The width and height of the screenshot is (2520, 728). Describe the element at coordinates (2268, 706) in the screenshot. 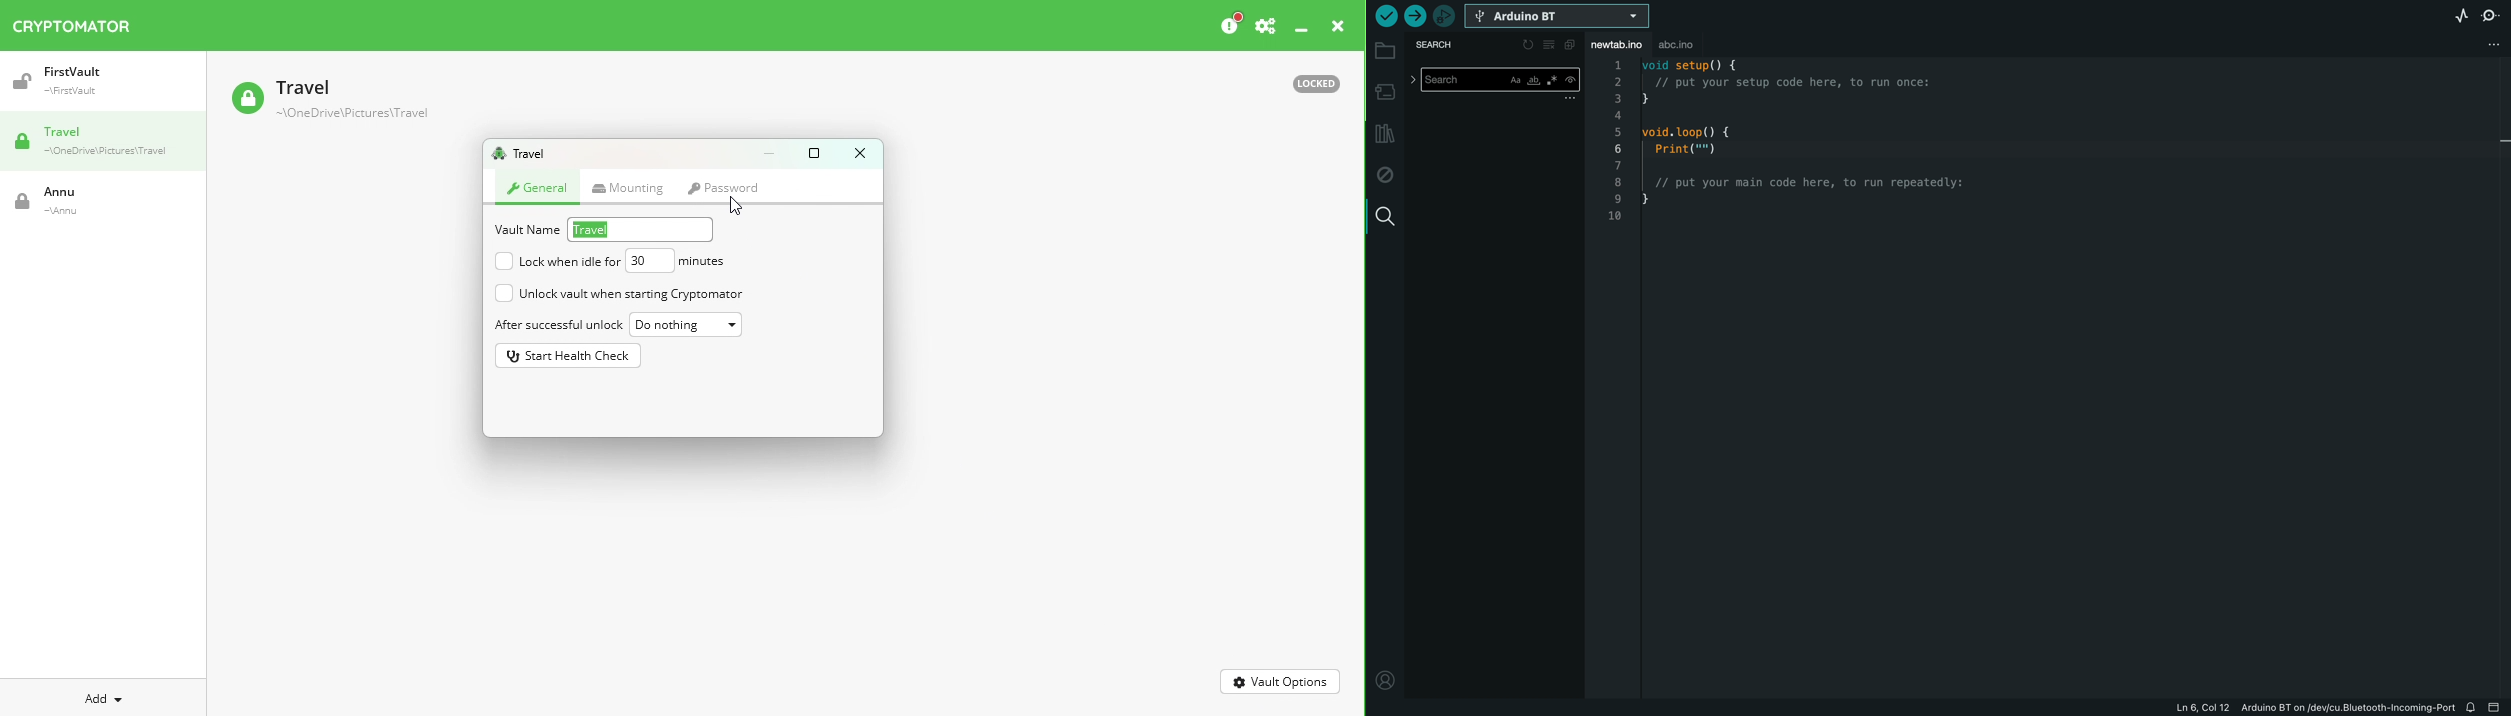

I see `file information` at that location.